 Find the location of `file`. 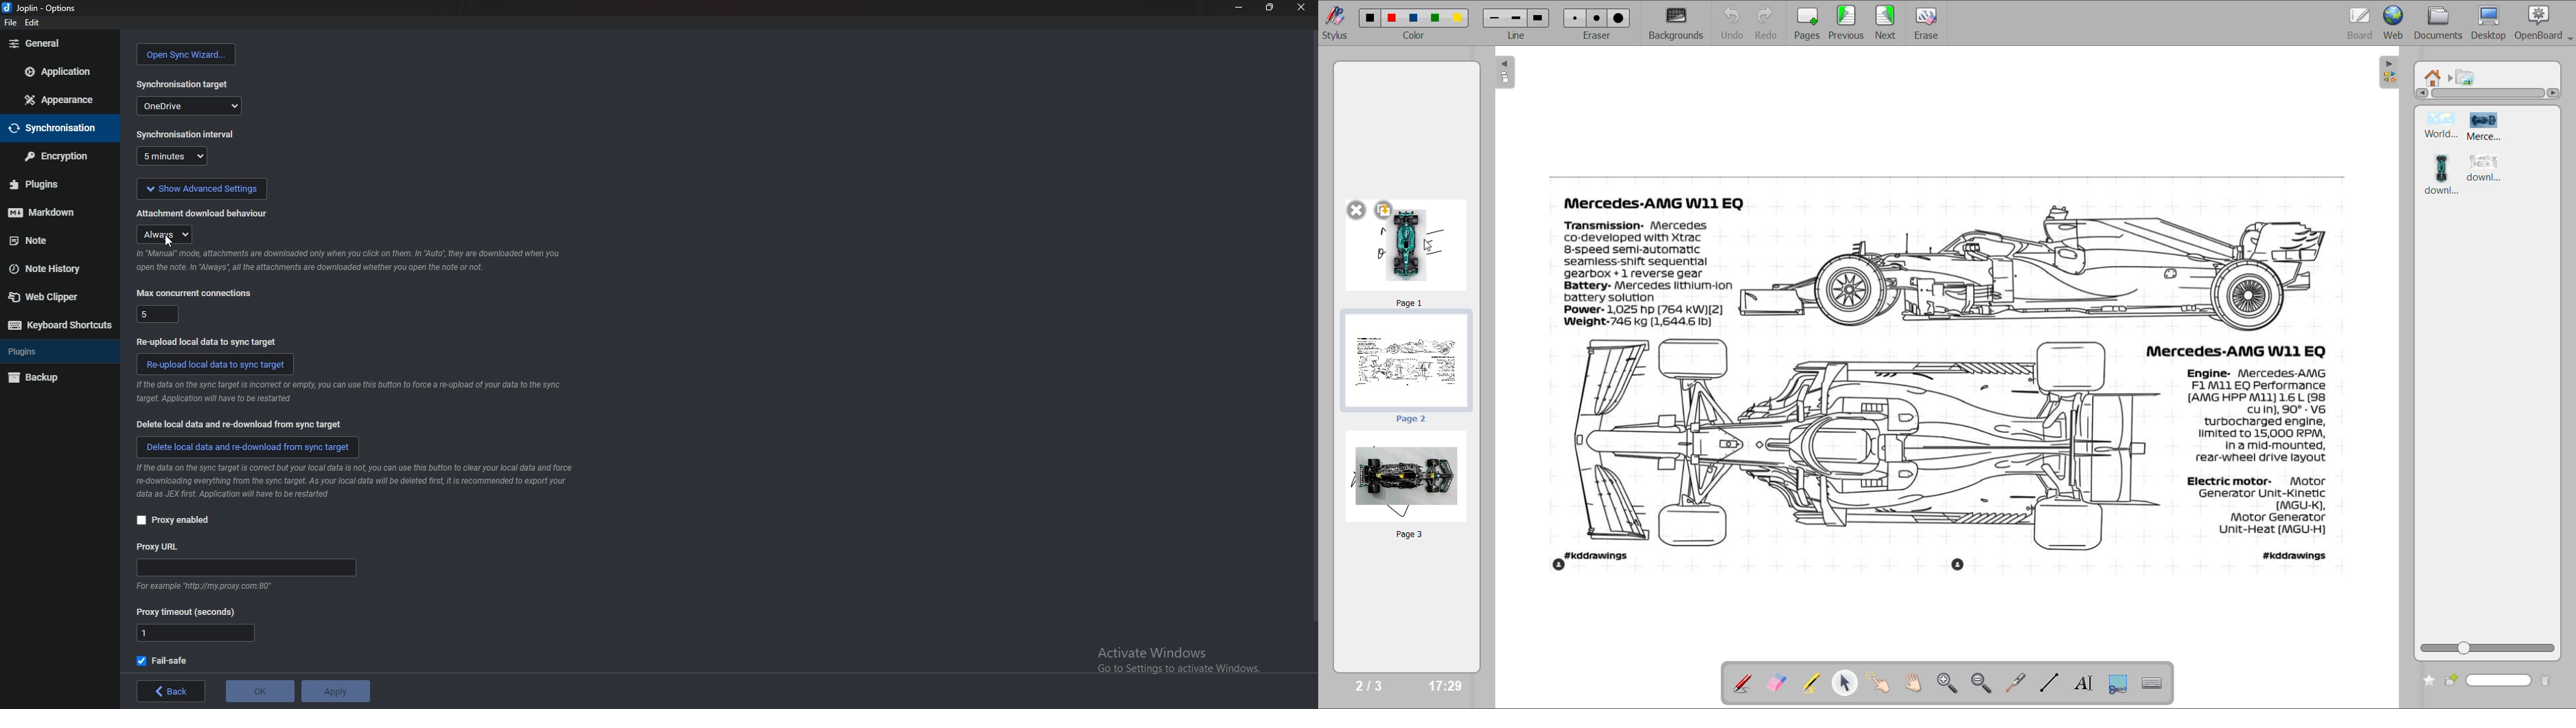

file is located at coordinates (10, 23).